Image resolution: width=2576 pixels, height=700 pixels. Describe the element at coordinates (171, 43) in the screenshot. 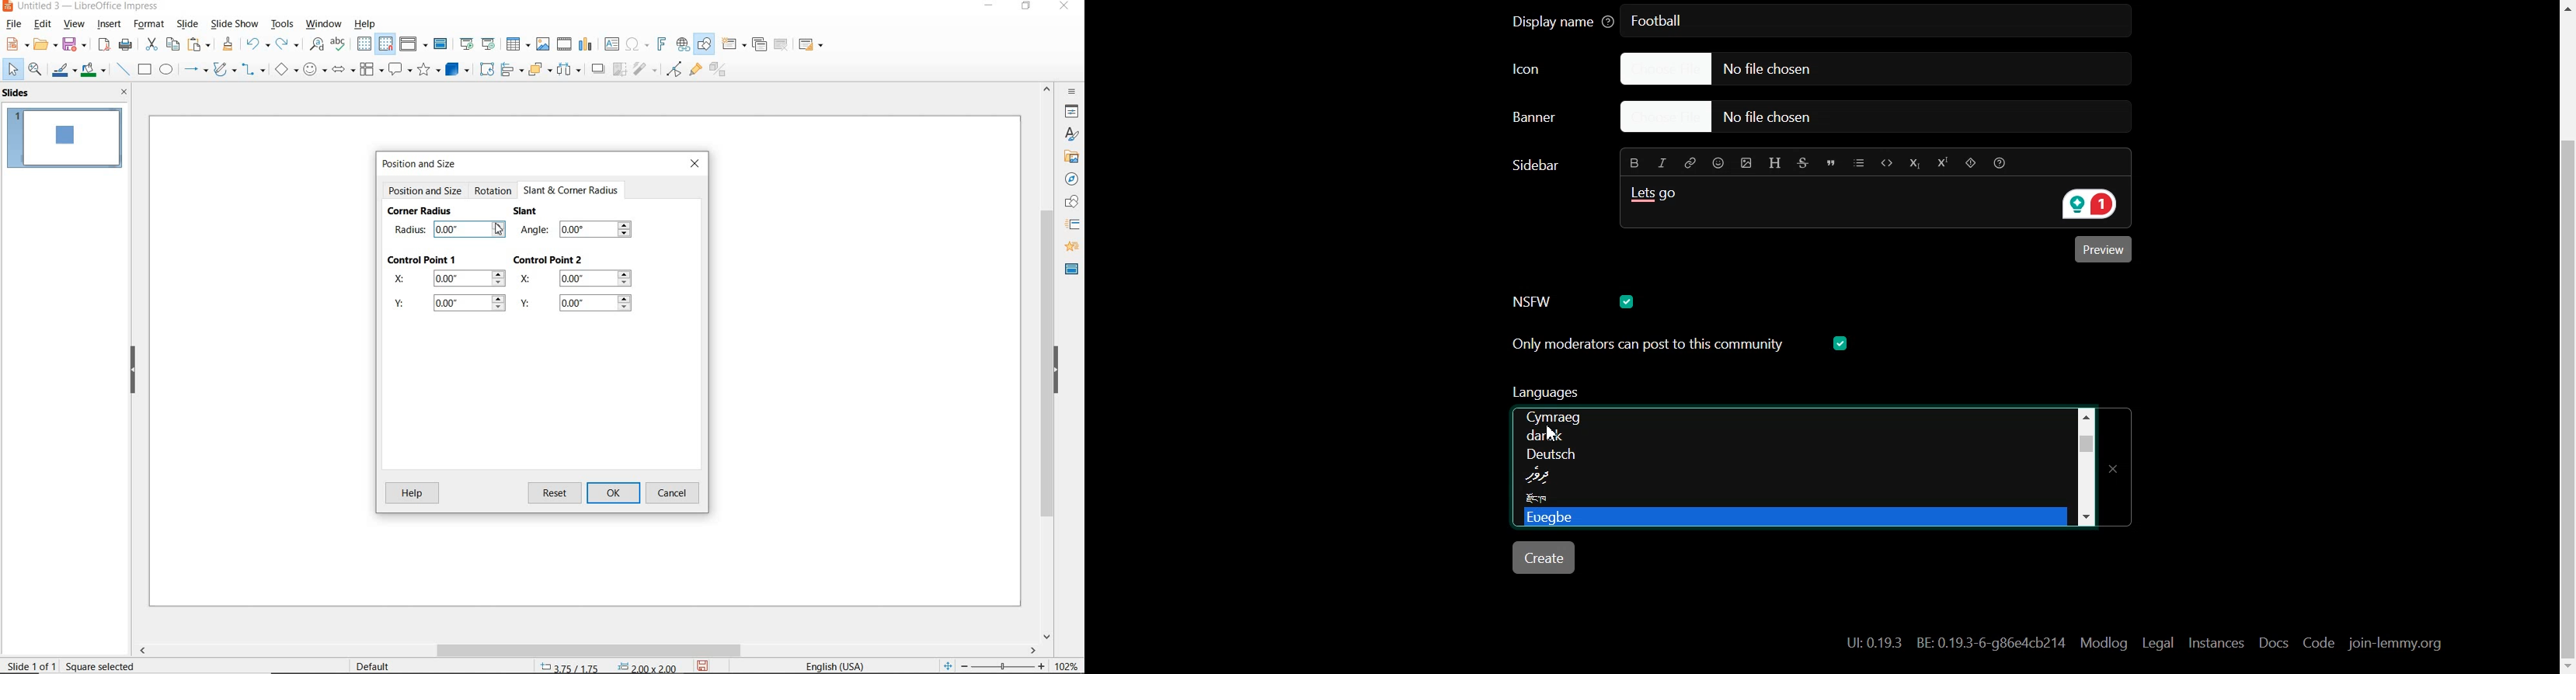

I see `copy` at that location.